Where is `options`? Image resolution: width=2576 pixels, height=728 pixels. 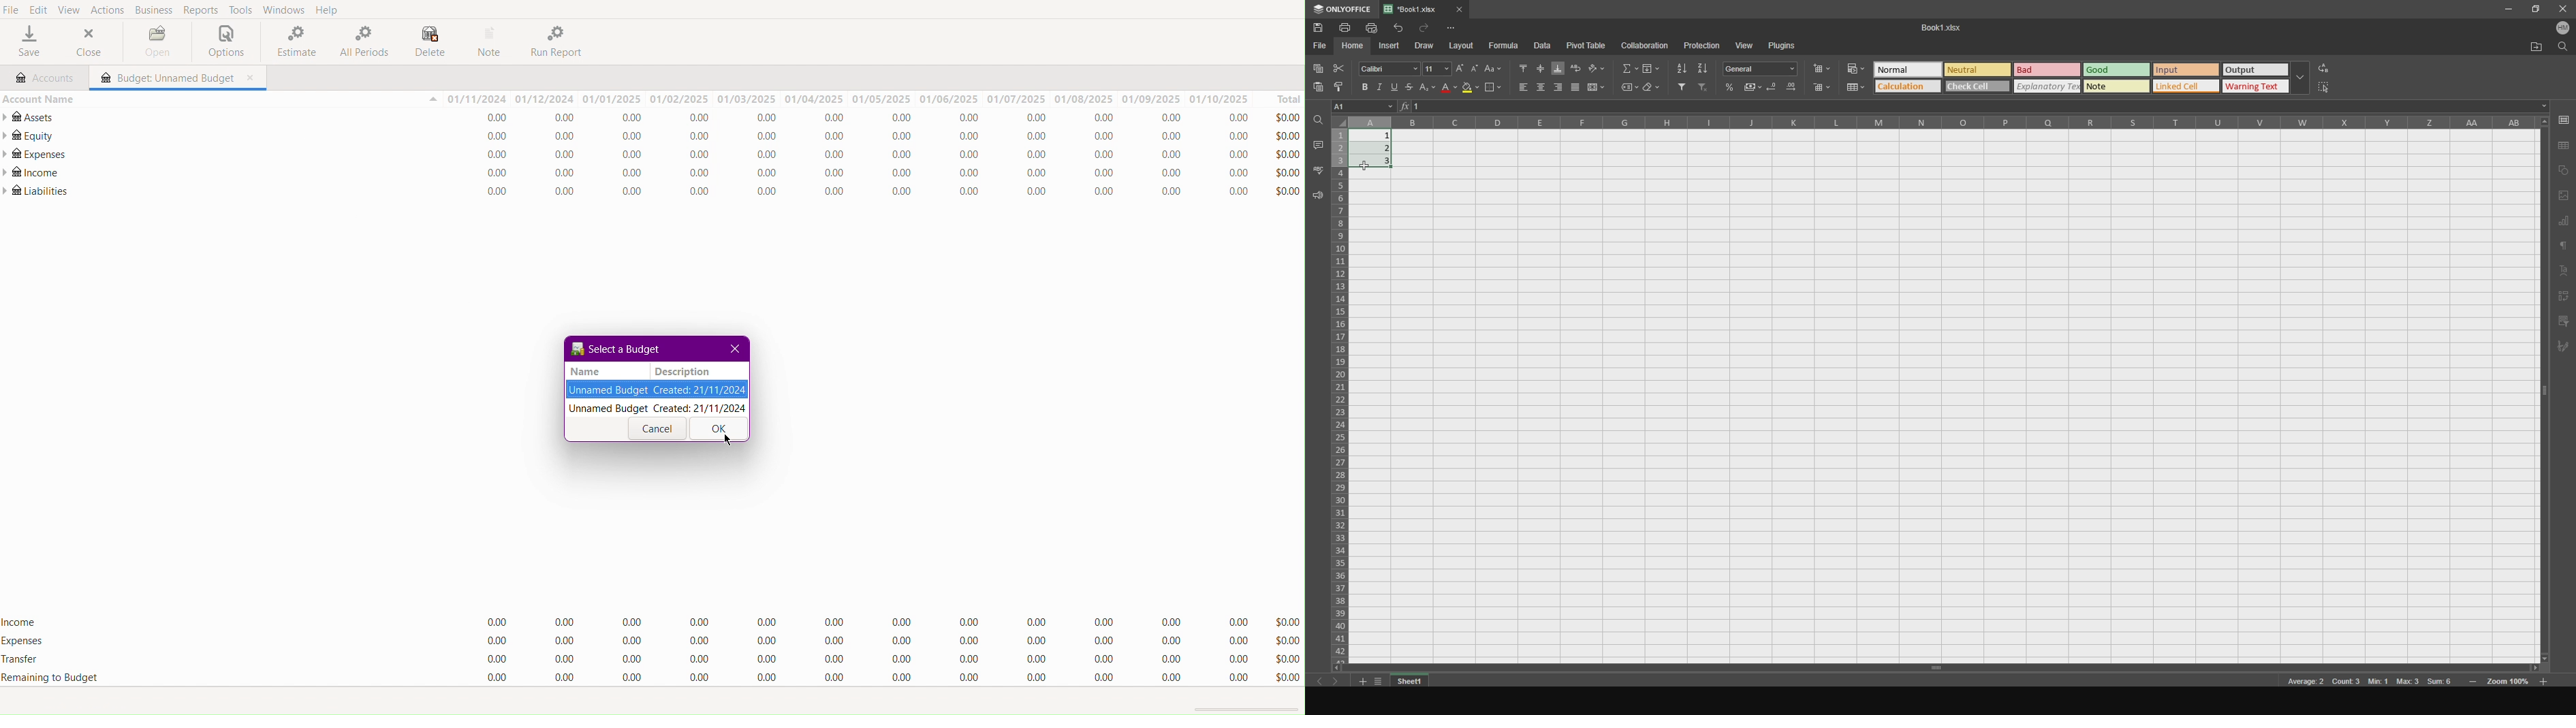 options is located at coordinates (1462, 26).